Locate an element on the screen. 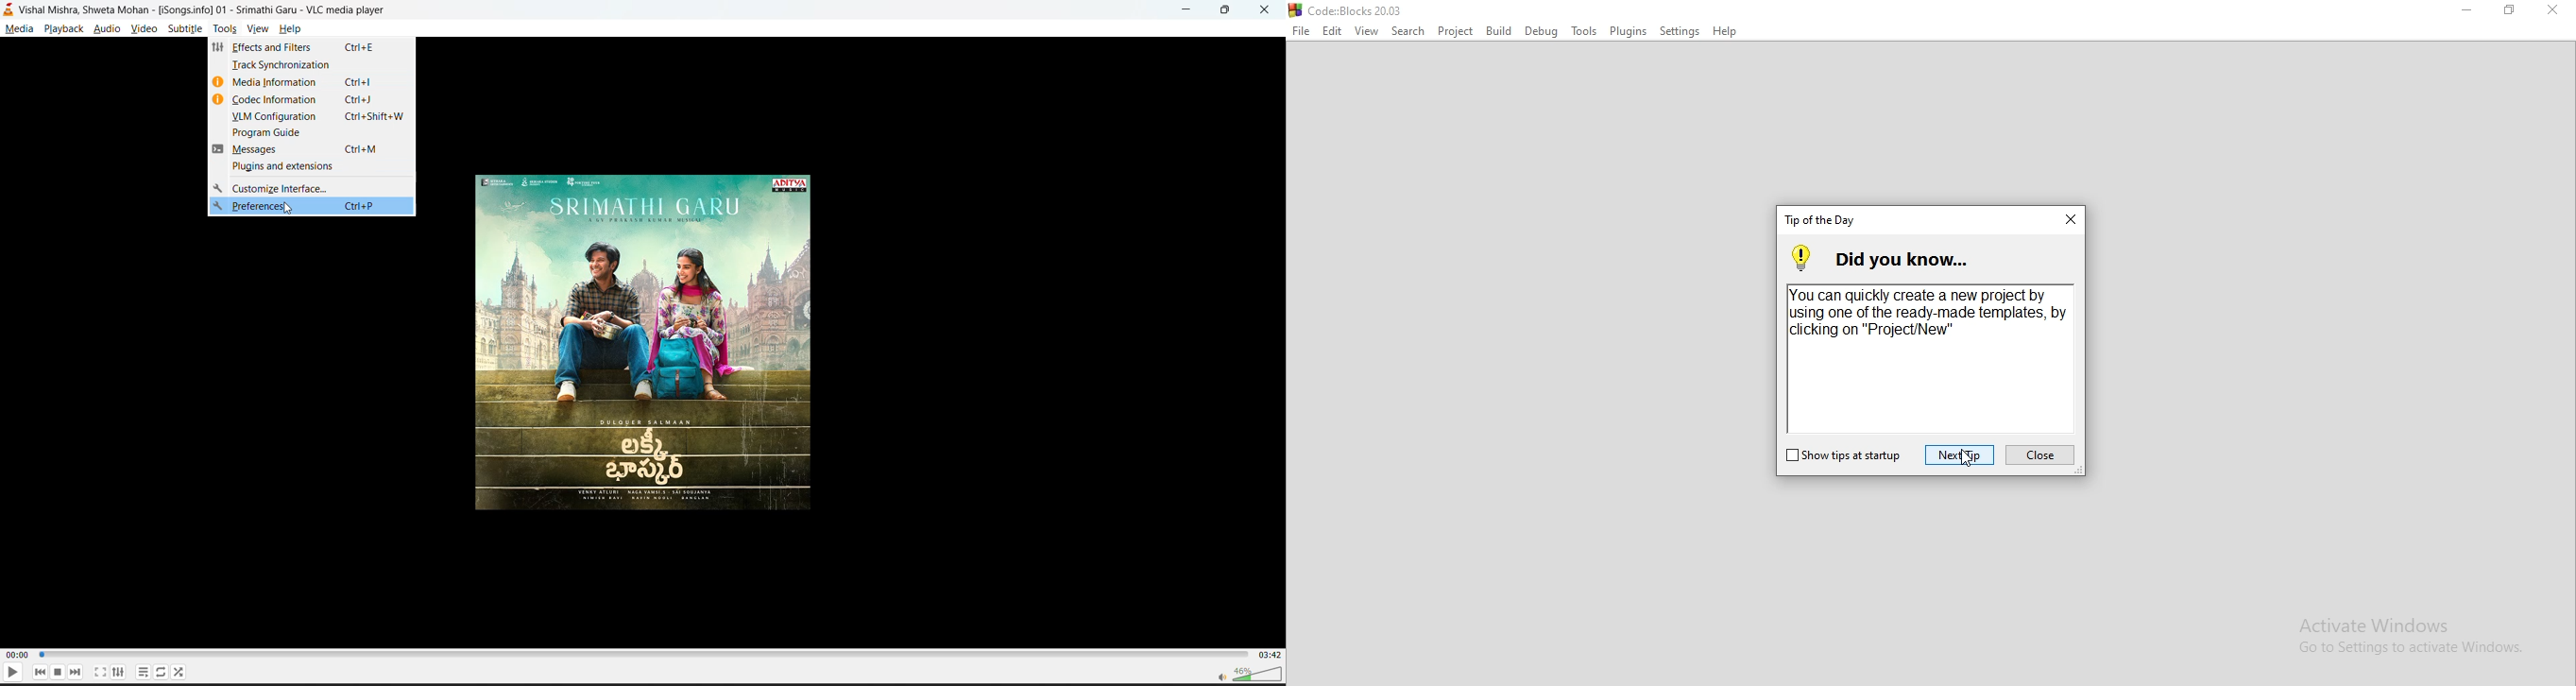 This screenshot has height=700, width=2576. cursor on Next Tip is located at coordinates (1966, 459).